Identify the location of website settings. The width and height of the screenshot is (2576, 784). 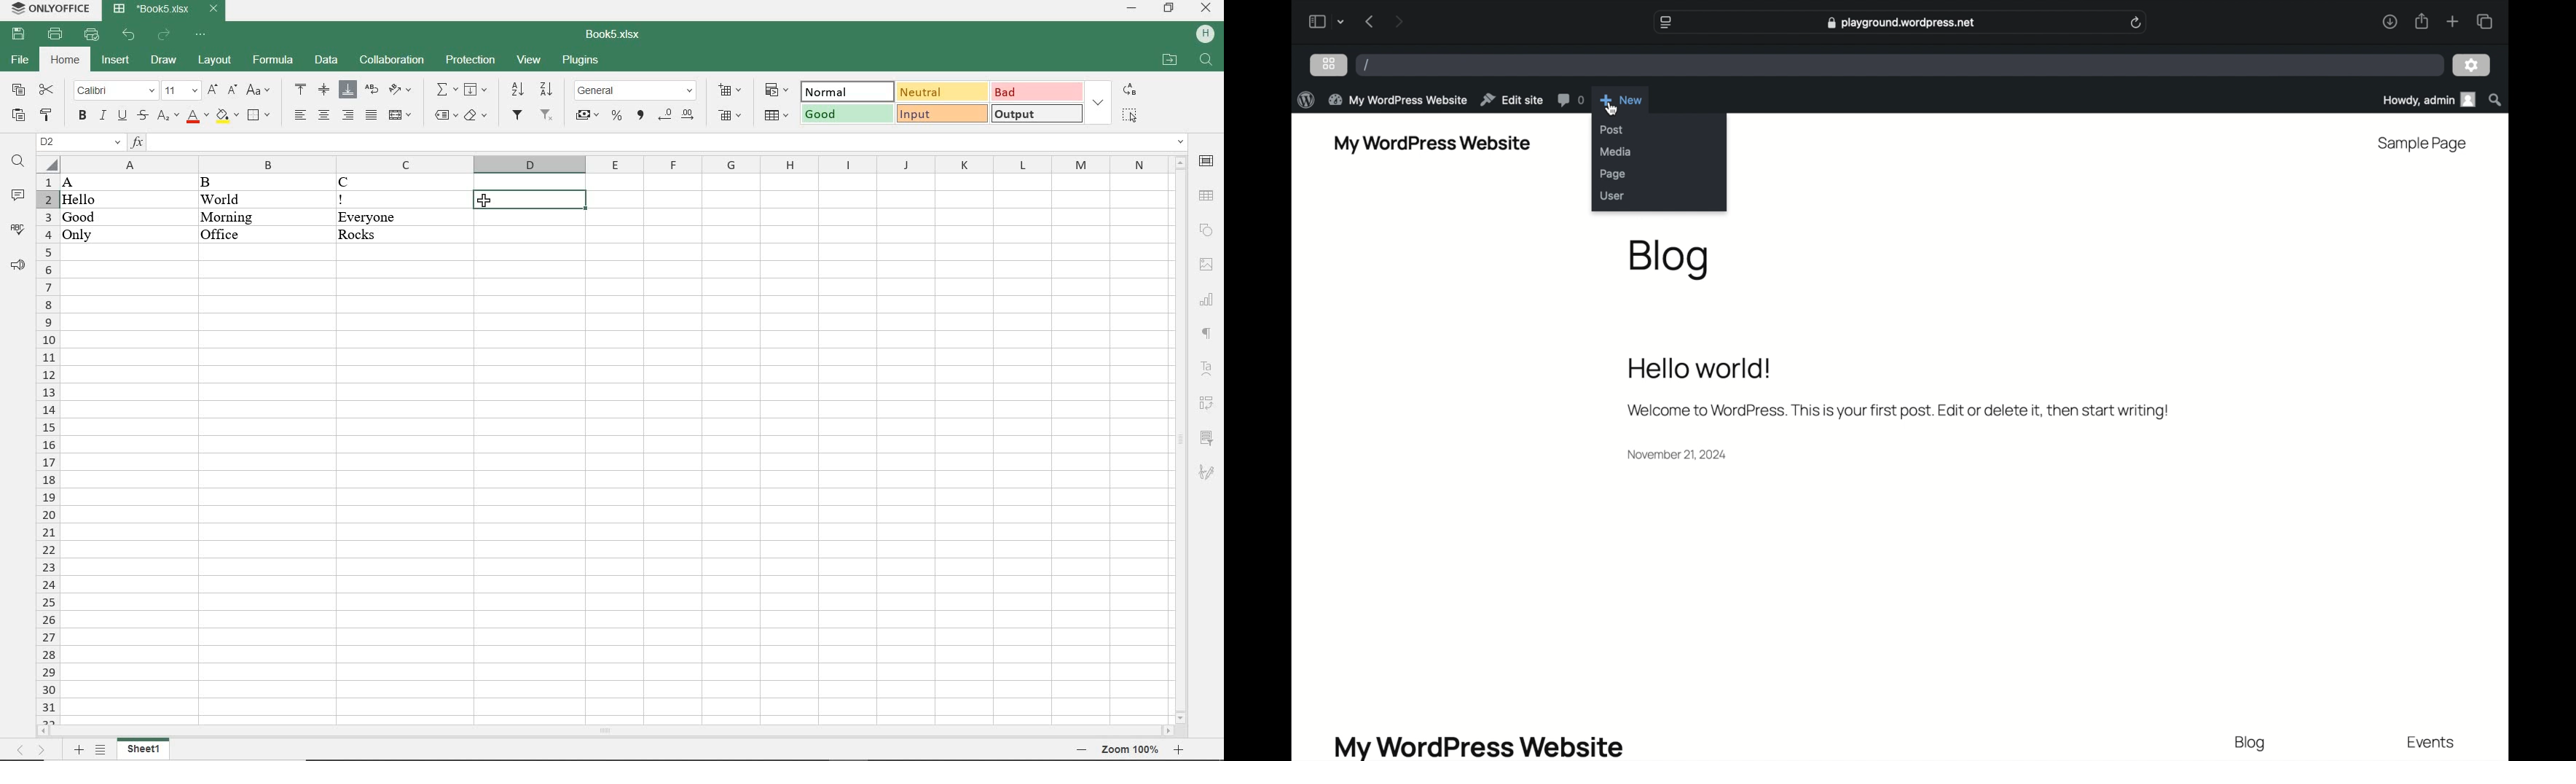
(1666, 23).